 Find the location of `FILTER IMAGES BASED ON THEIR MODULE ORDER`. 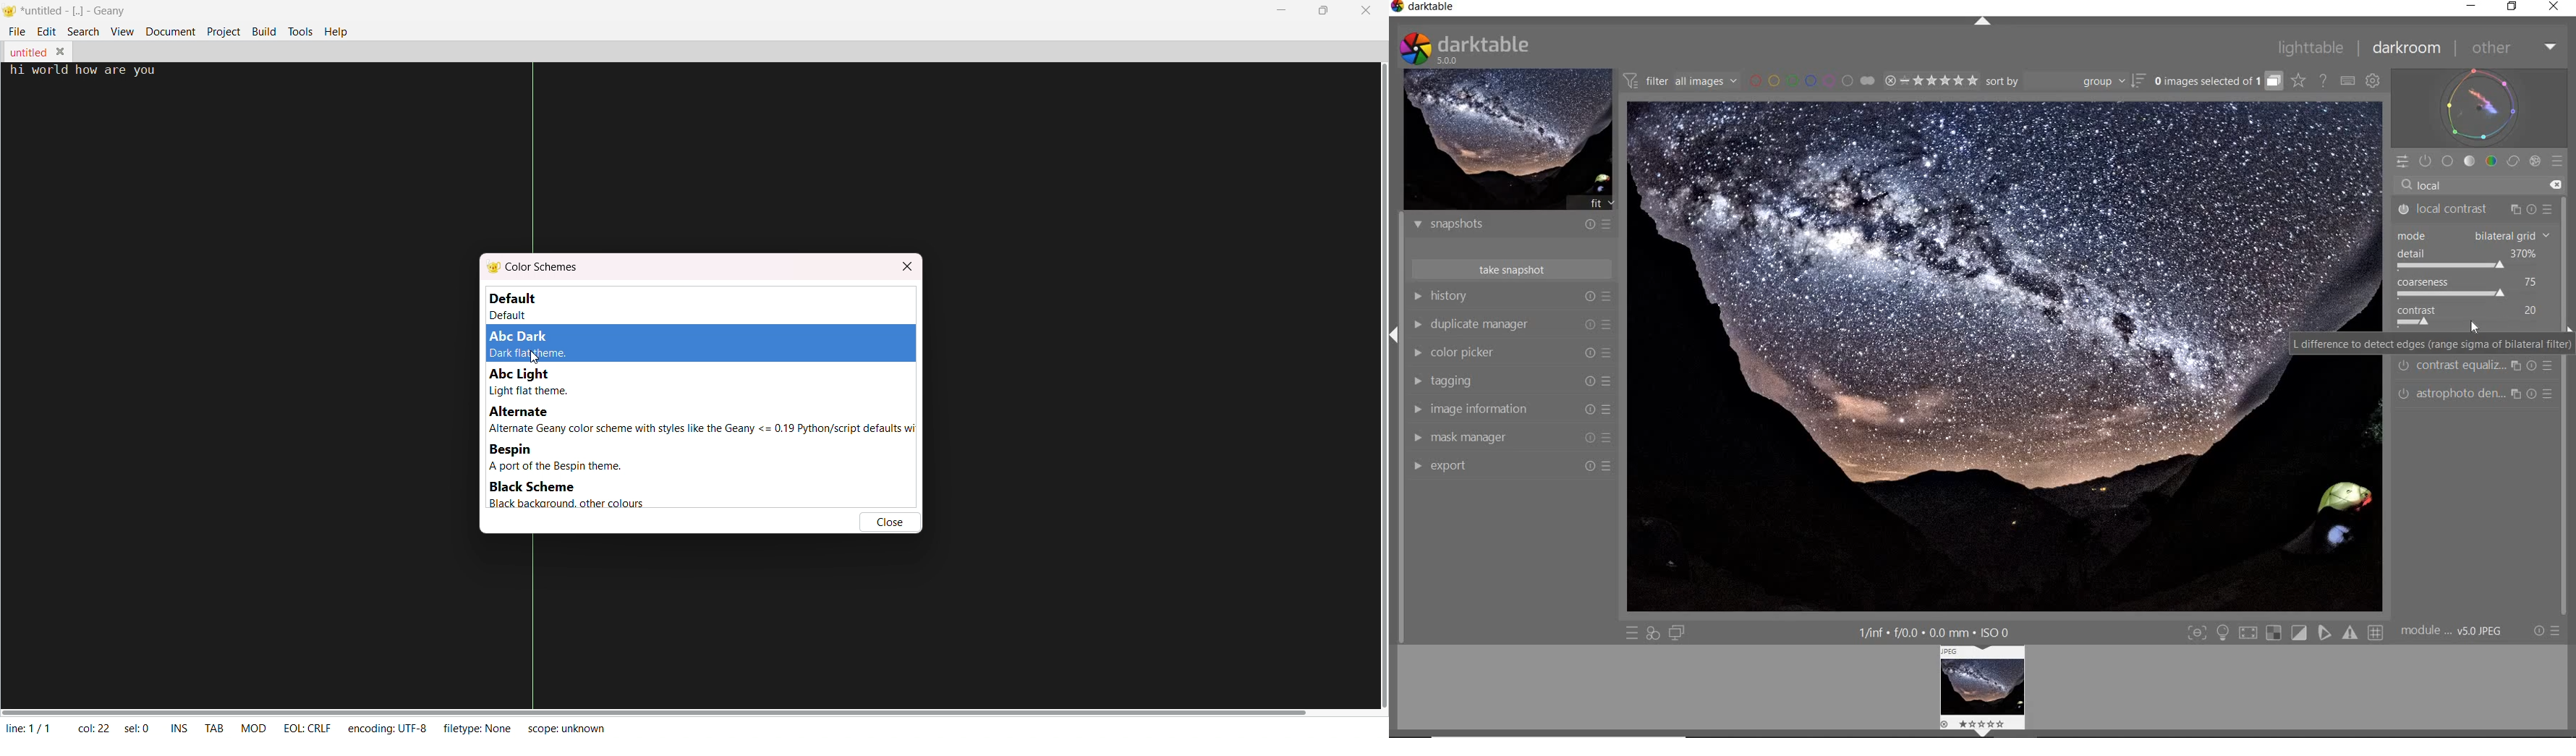

FILTER IMAGES BASED ON THEIR MODULE ORDER is located at coordinates (1680, 81).